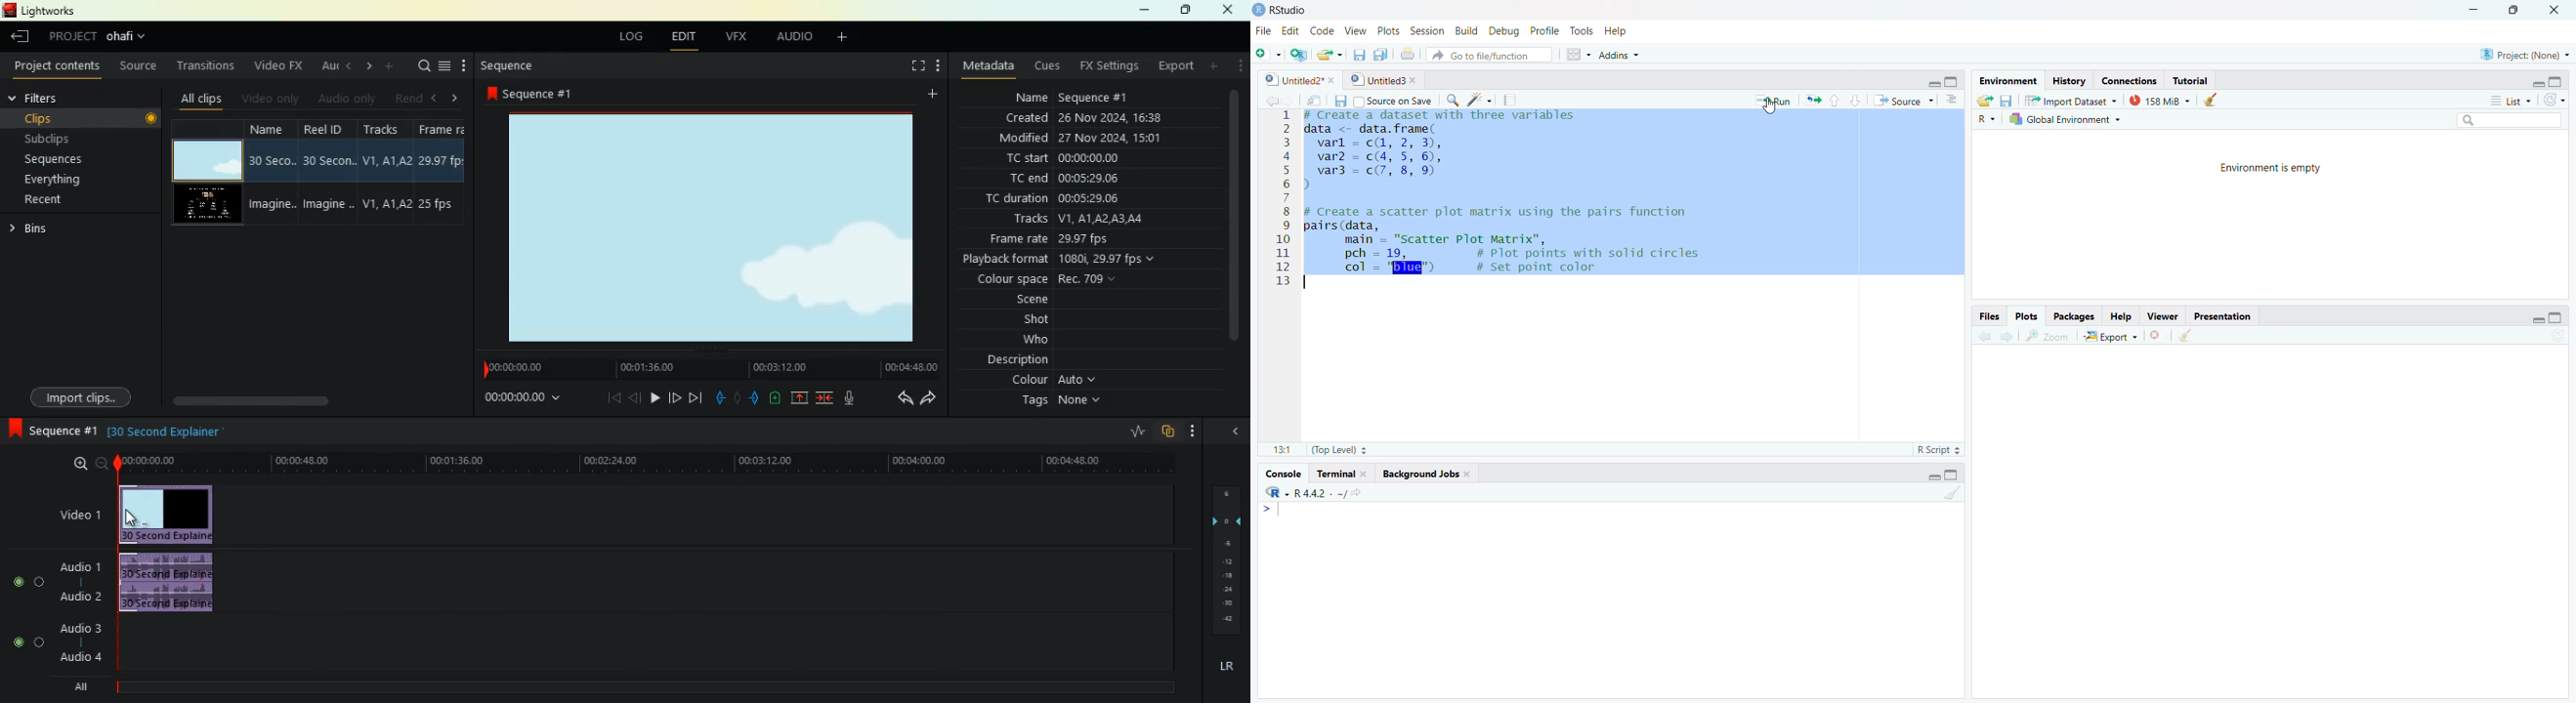 Image resolution: width=2576 pixels, height=728 pixels. I want to click on Code, so click(1323, 30).